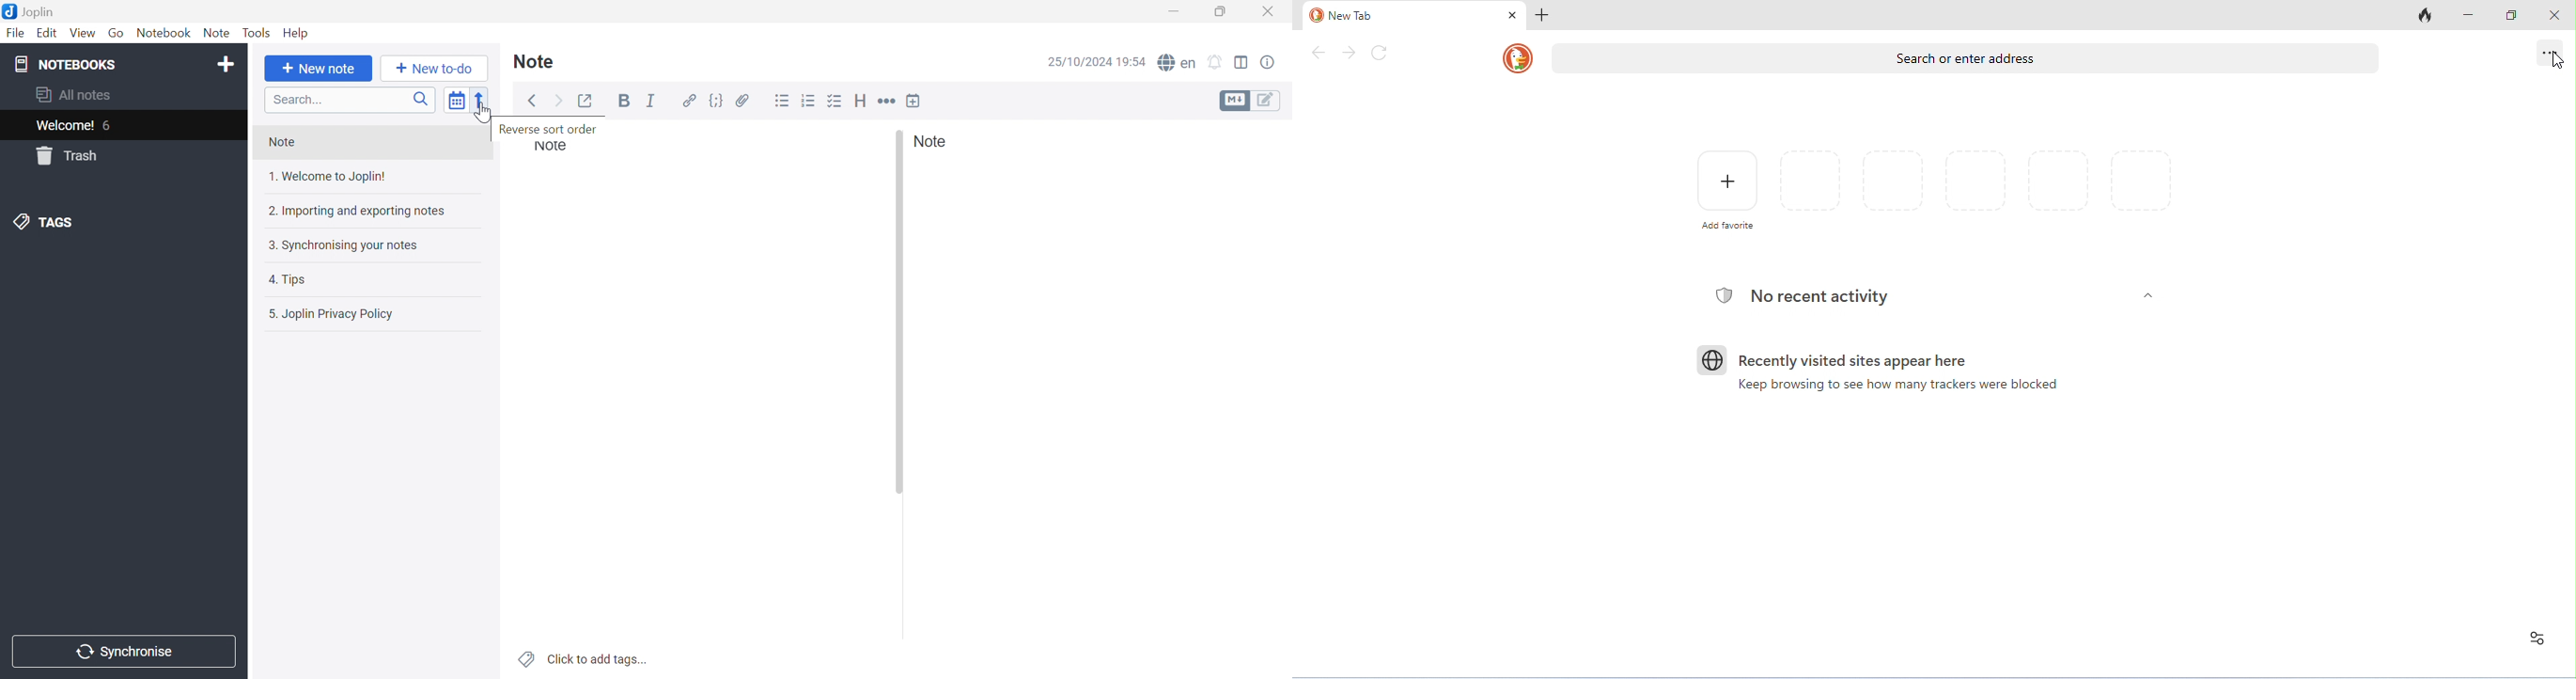 The width and height of the screenshot is (2576, 700). I want to click on edit, so click(1268, 101).